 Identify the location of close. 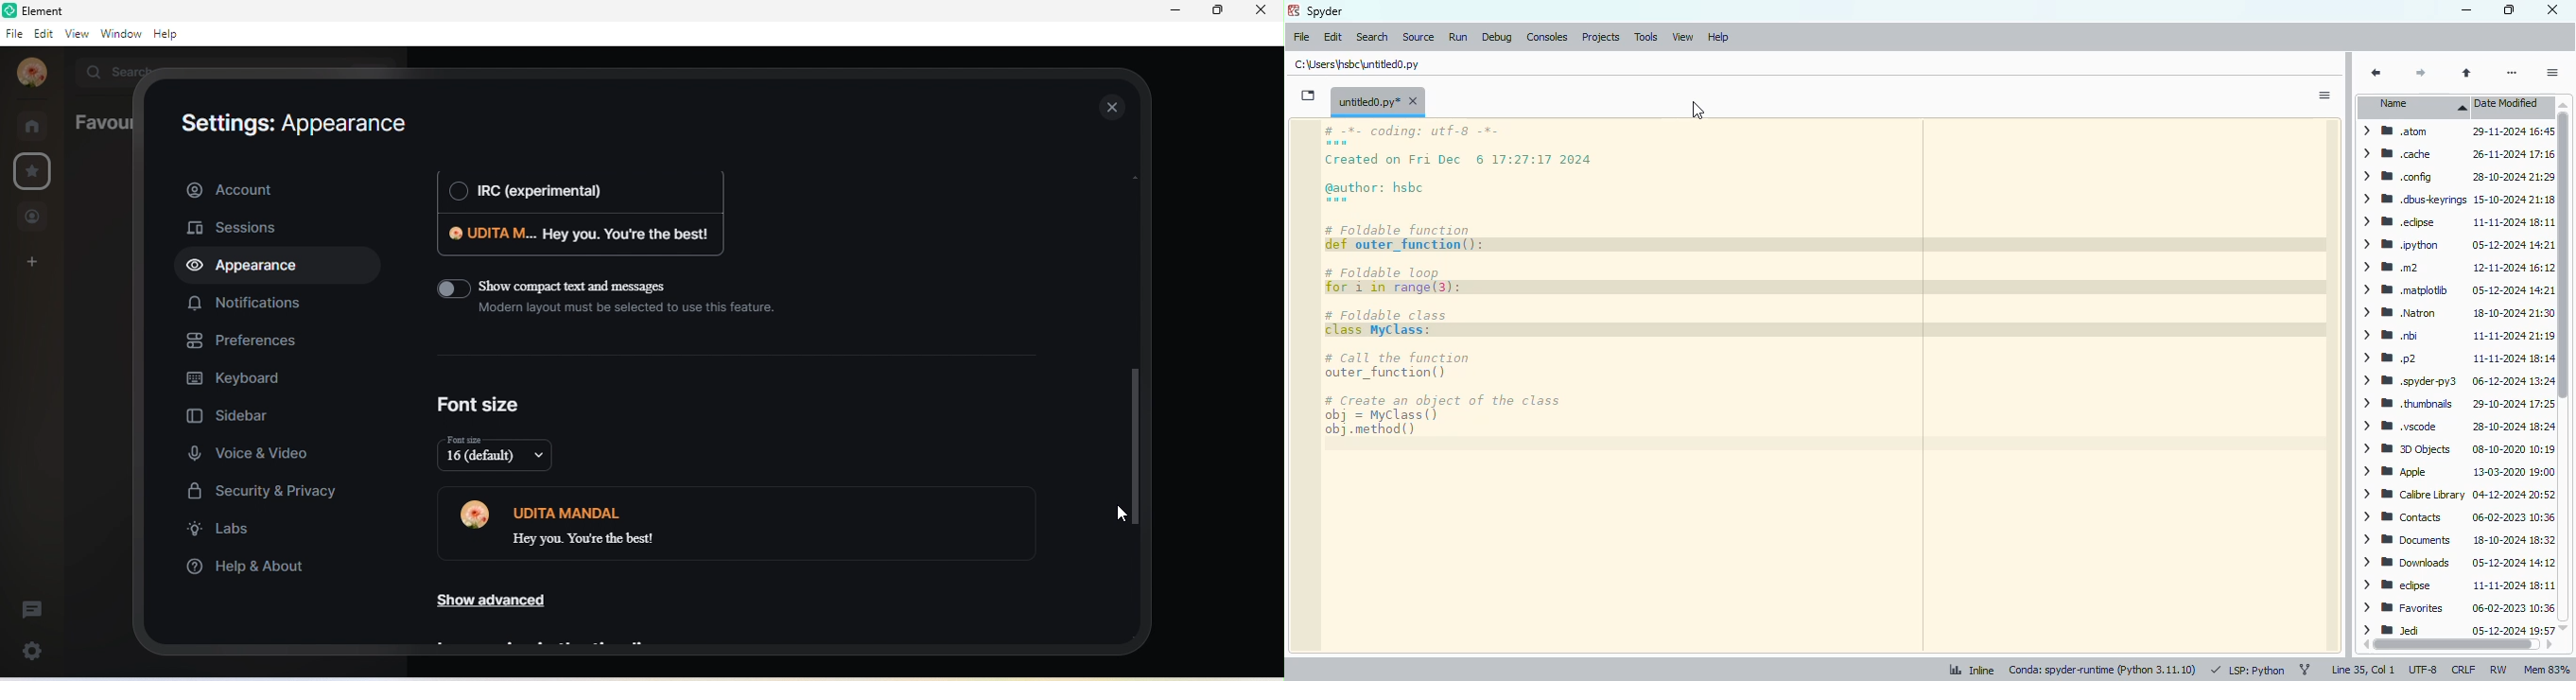
(1114, 106).